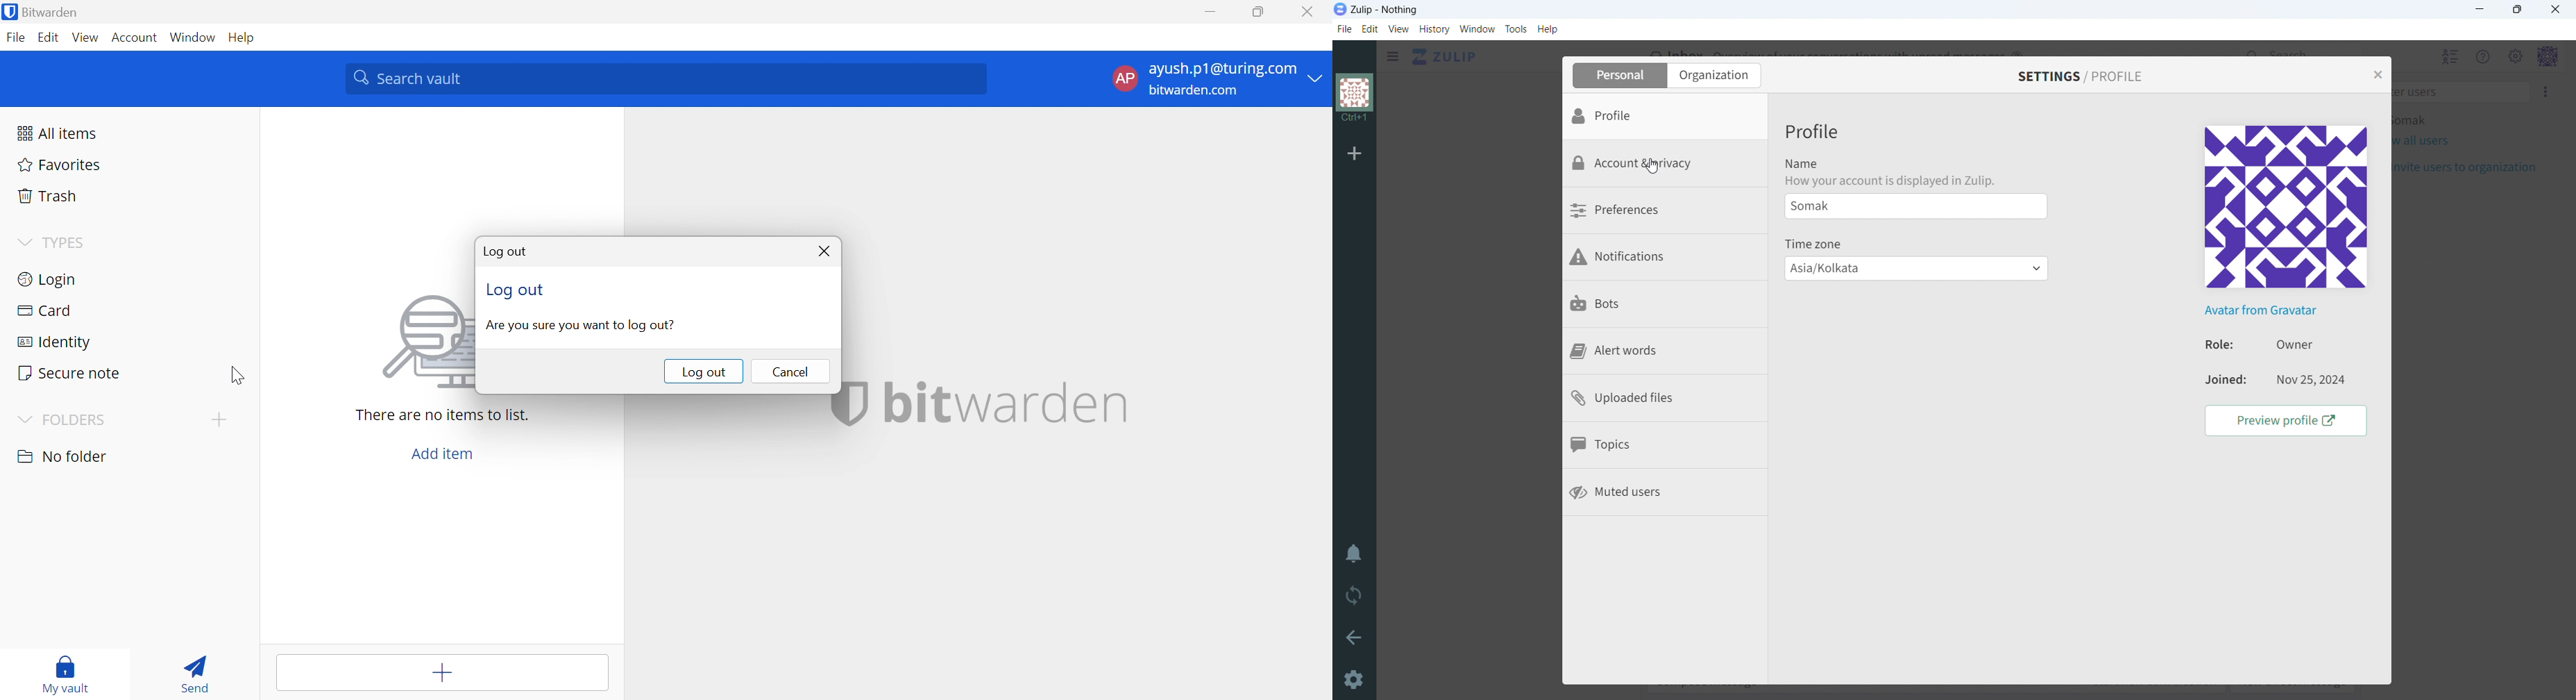  Describe the element at coordinates (1356, 99) in the screenshot. I see `organization` at that location.